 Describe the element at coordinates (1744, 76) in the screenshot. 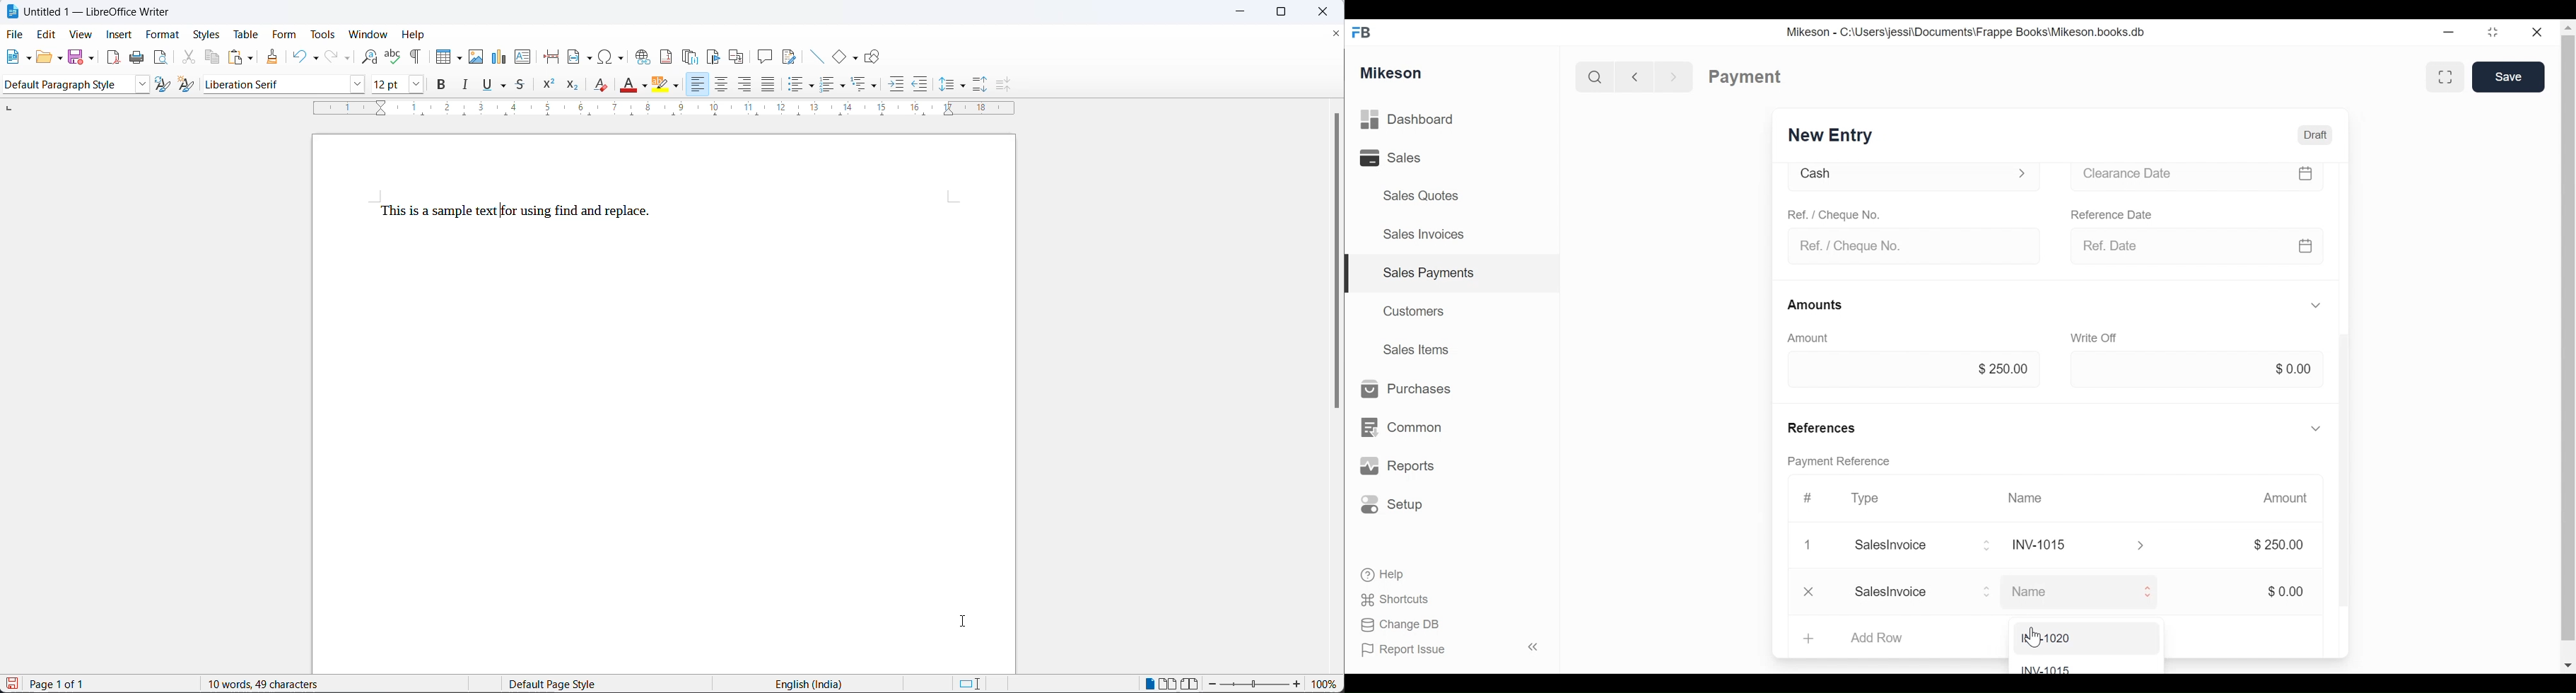

I see `Payment` at that location.